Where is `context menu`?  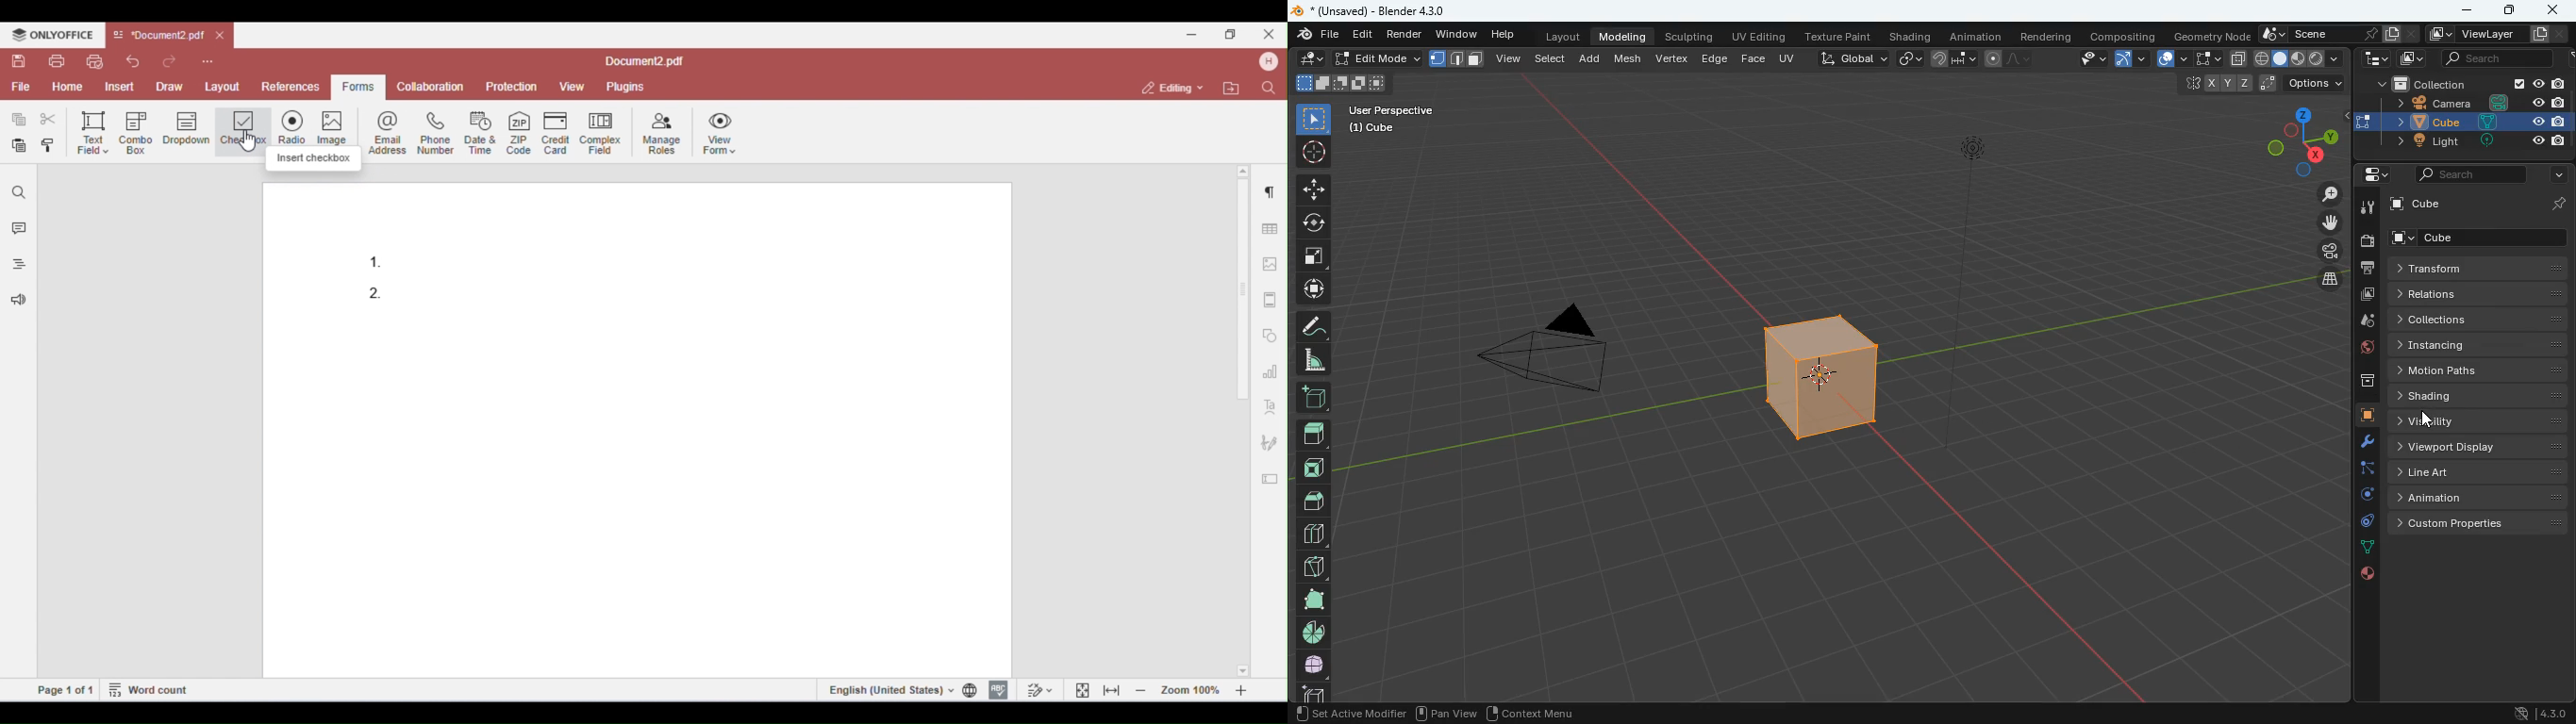 context menu is located at coordinates (1531, 712).